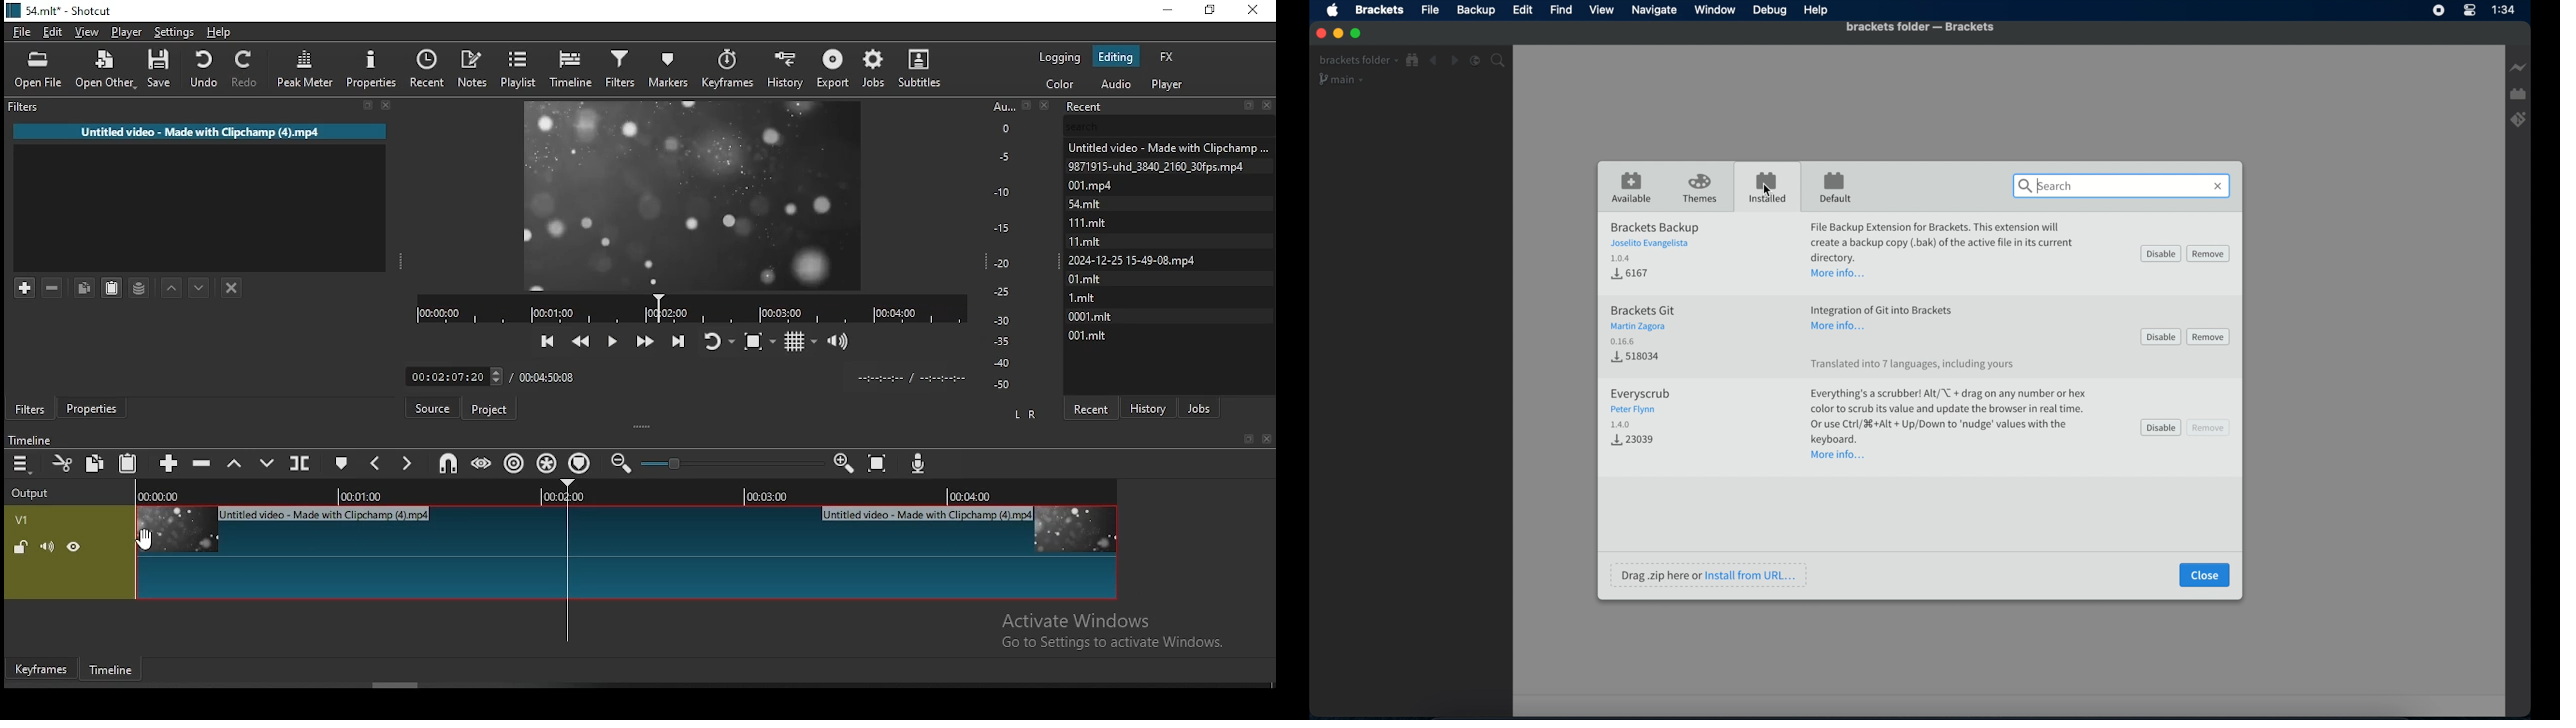 This screenshot has height=728, width=2576. Describe the element at coordinates (515, 462) in the screenshot. I see `ripple` at that location.